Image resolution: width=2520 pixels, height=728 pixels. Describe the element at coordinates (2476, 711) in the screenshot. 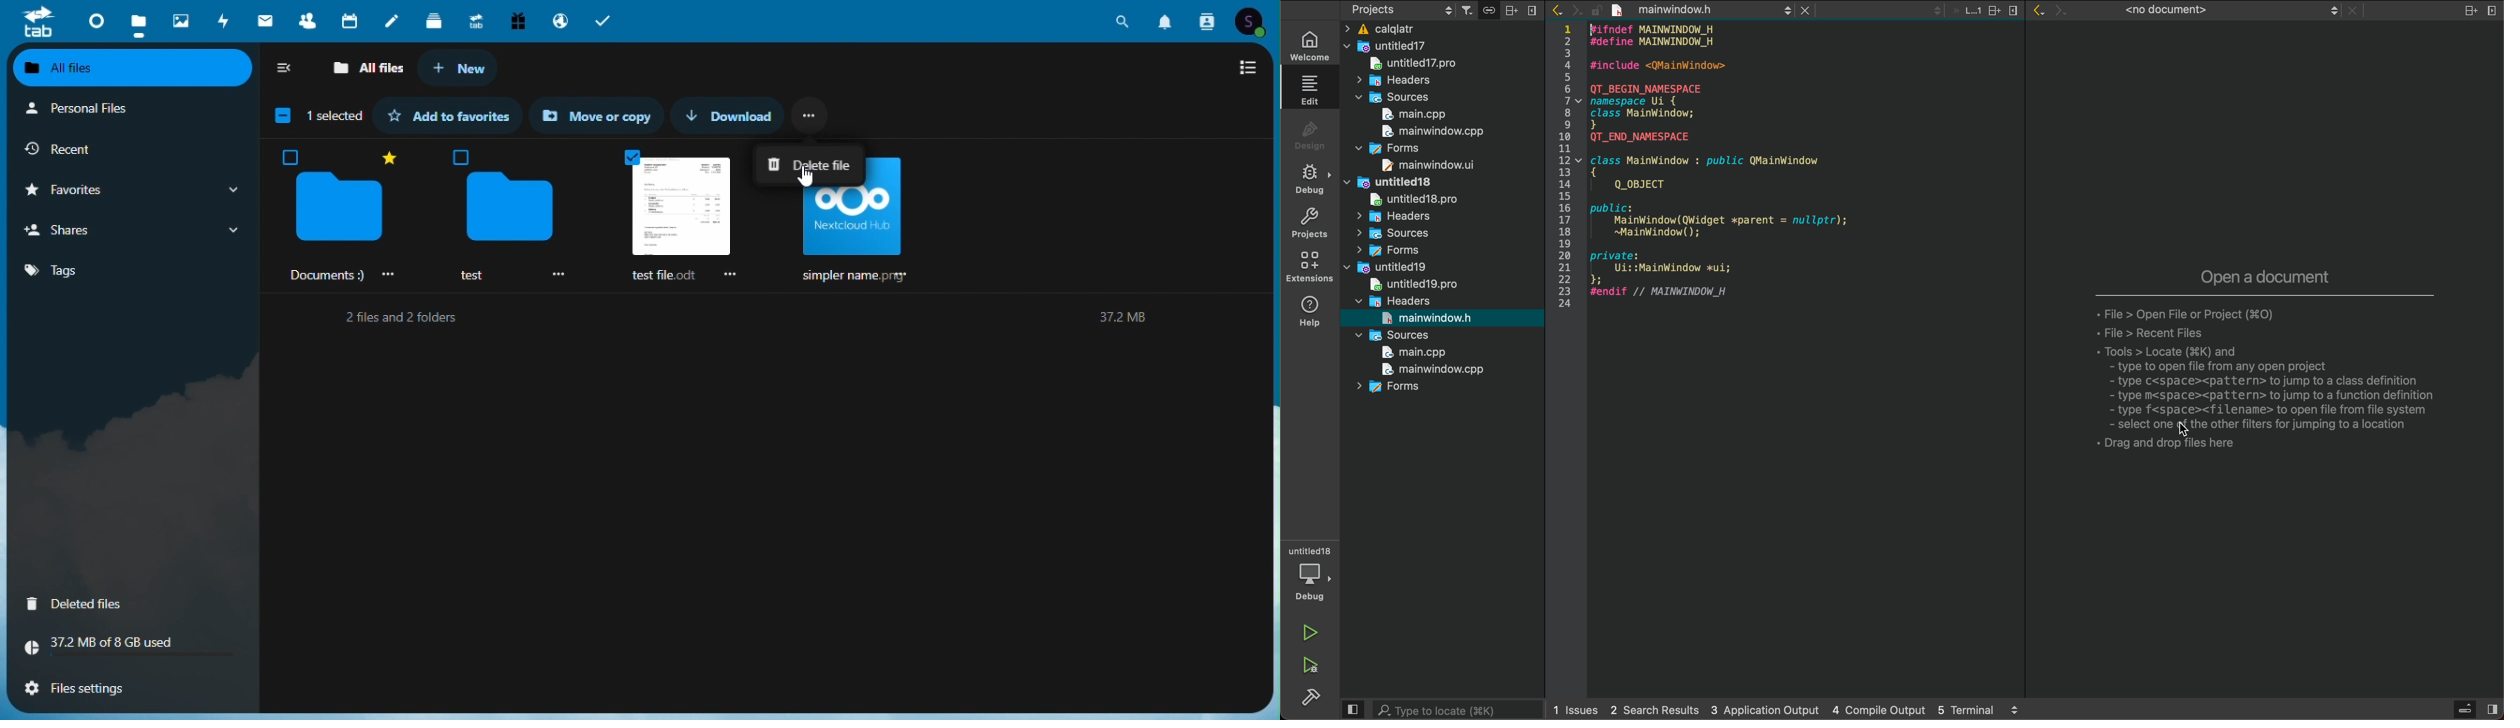

I see `close slide bar` at that location.